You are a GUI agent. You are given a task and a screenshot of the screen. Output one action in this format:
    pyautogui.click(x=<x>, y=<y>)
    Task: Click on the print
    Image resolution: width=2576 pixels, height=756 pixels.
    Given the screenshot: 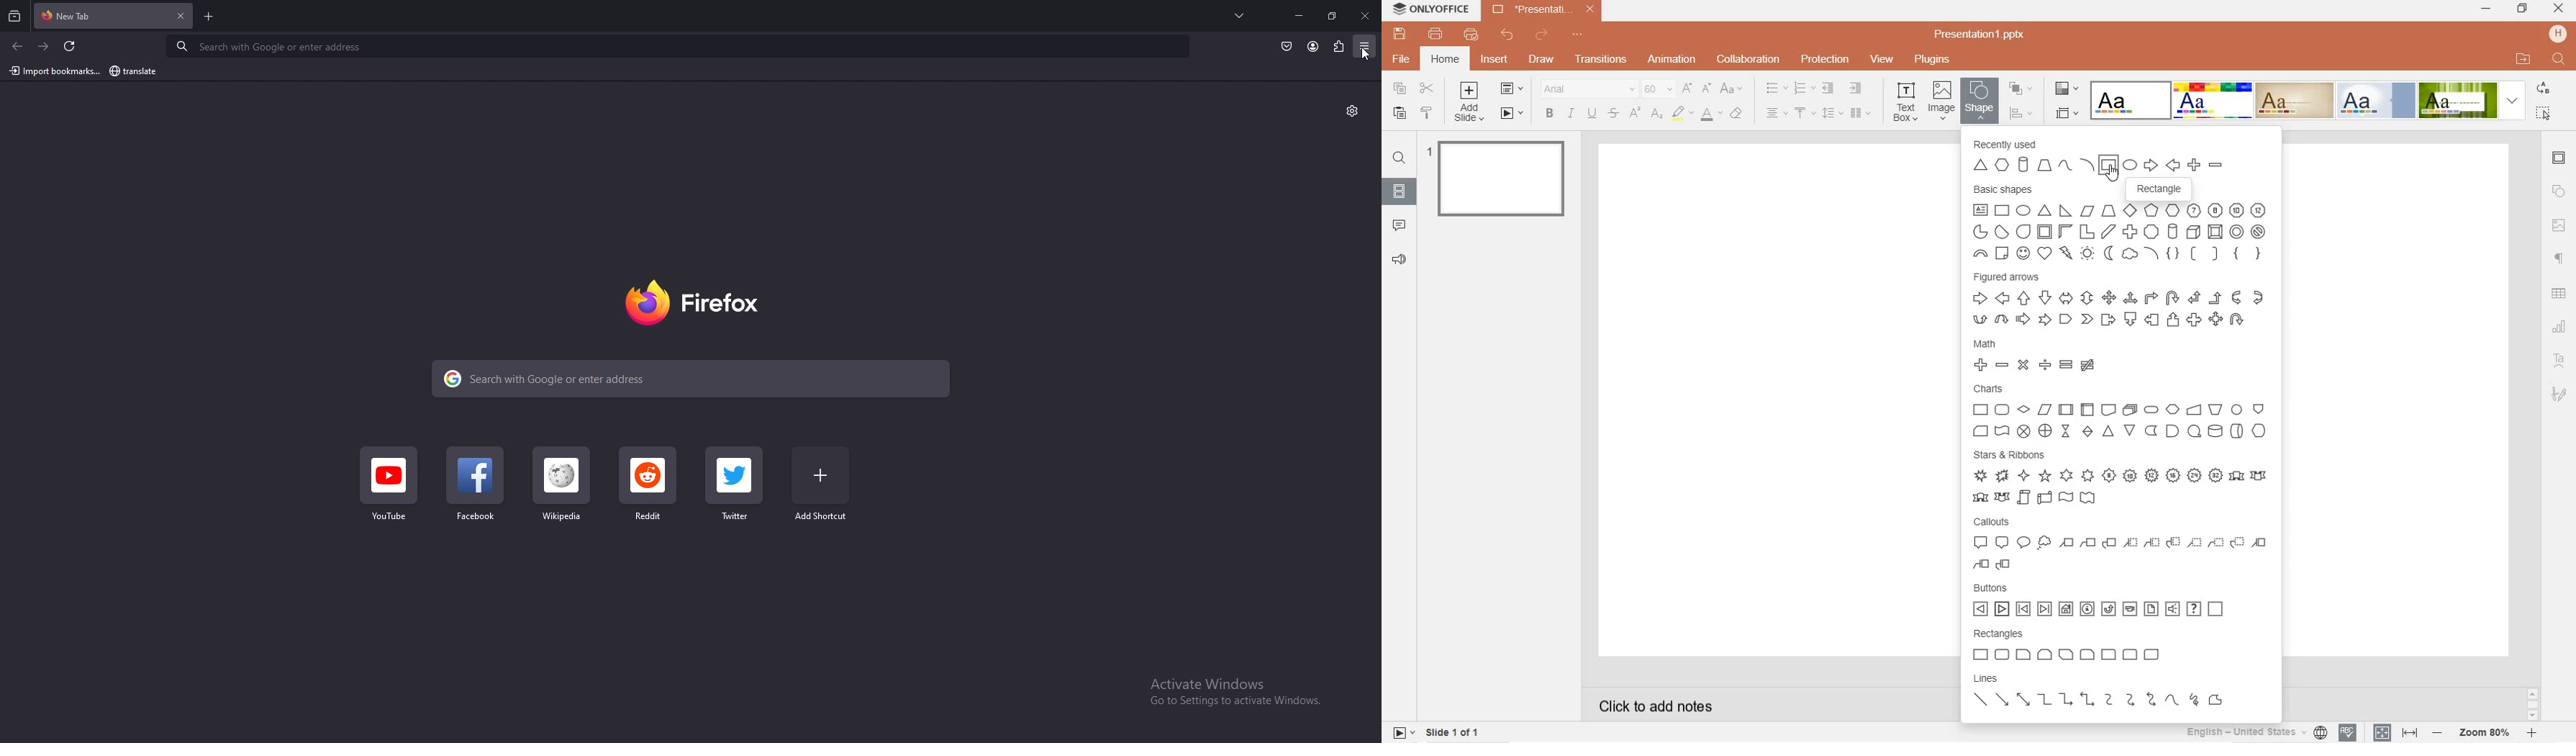 What is the action you would take?
    pyautogui.click(x=1436, y=34)
    